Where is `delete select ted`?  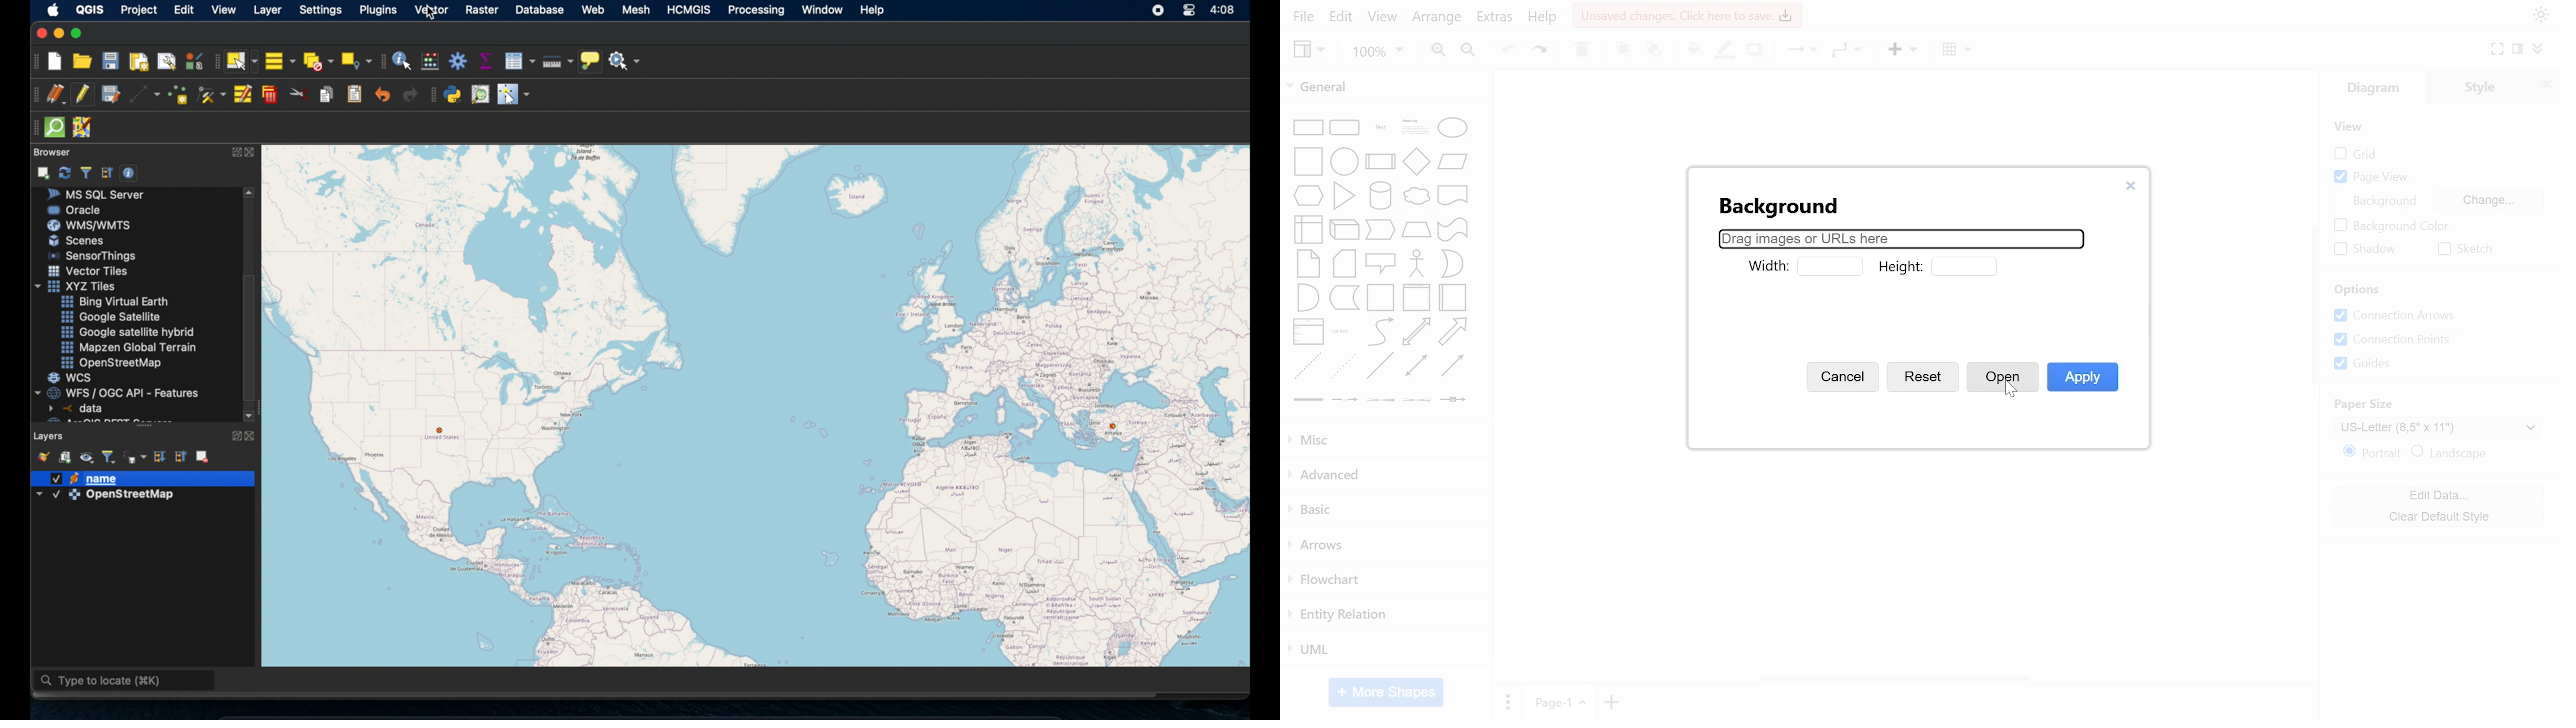 delete select ted is located at coordinates (270, 95).